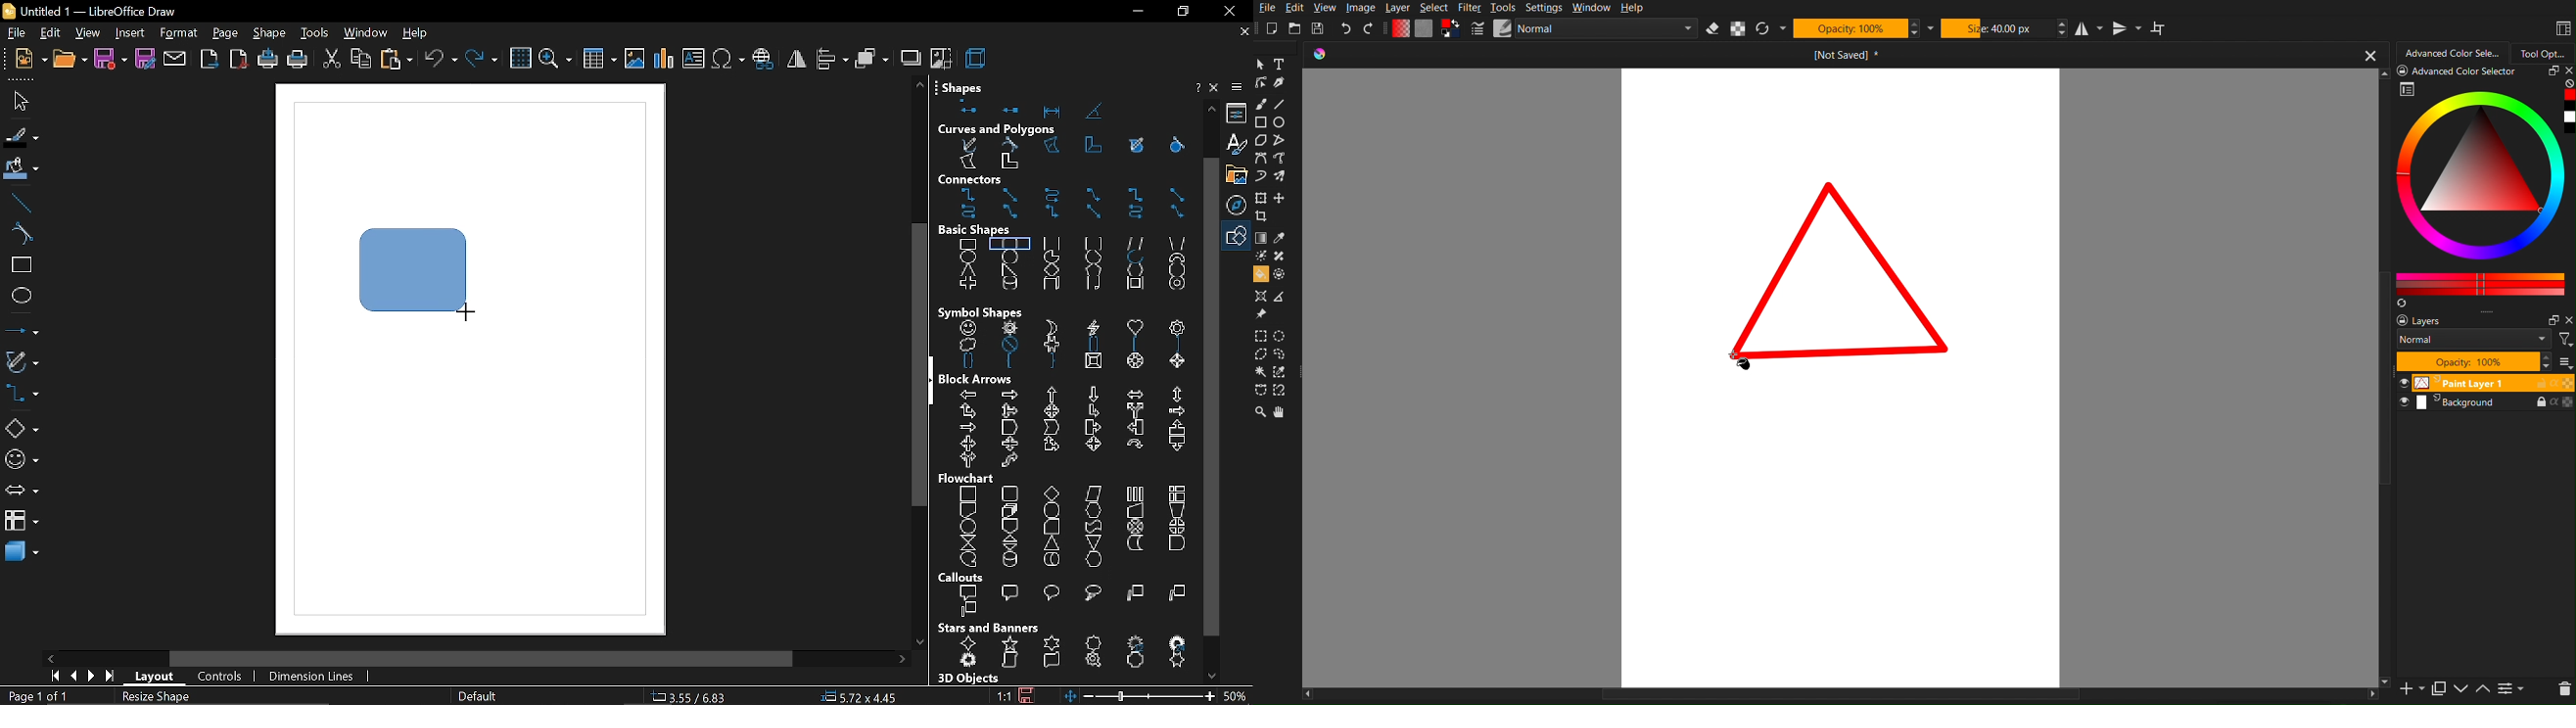 The width and height of the screenshot is (2576, 728). I want to click on Brush Settings, so click(1586, 30).